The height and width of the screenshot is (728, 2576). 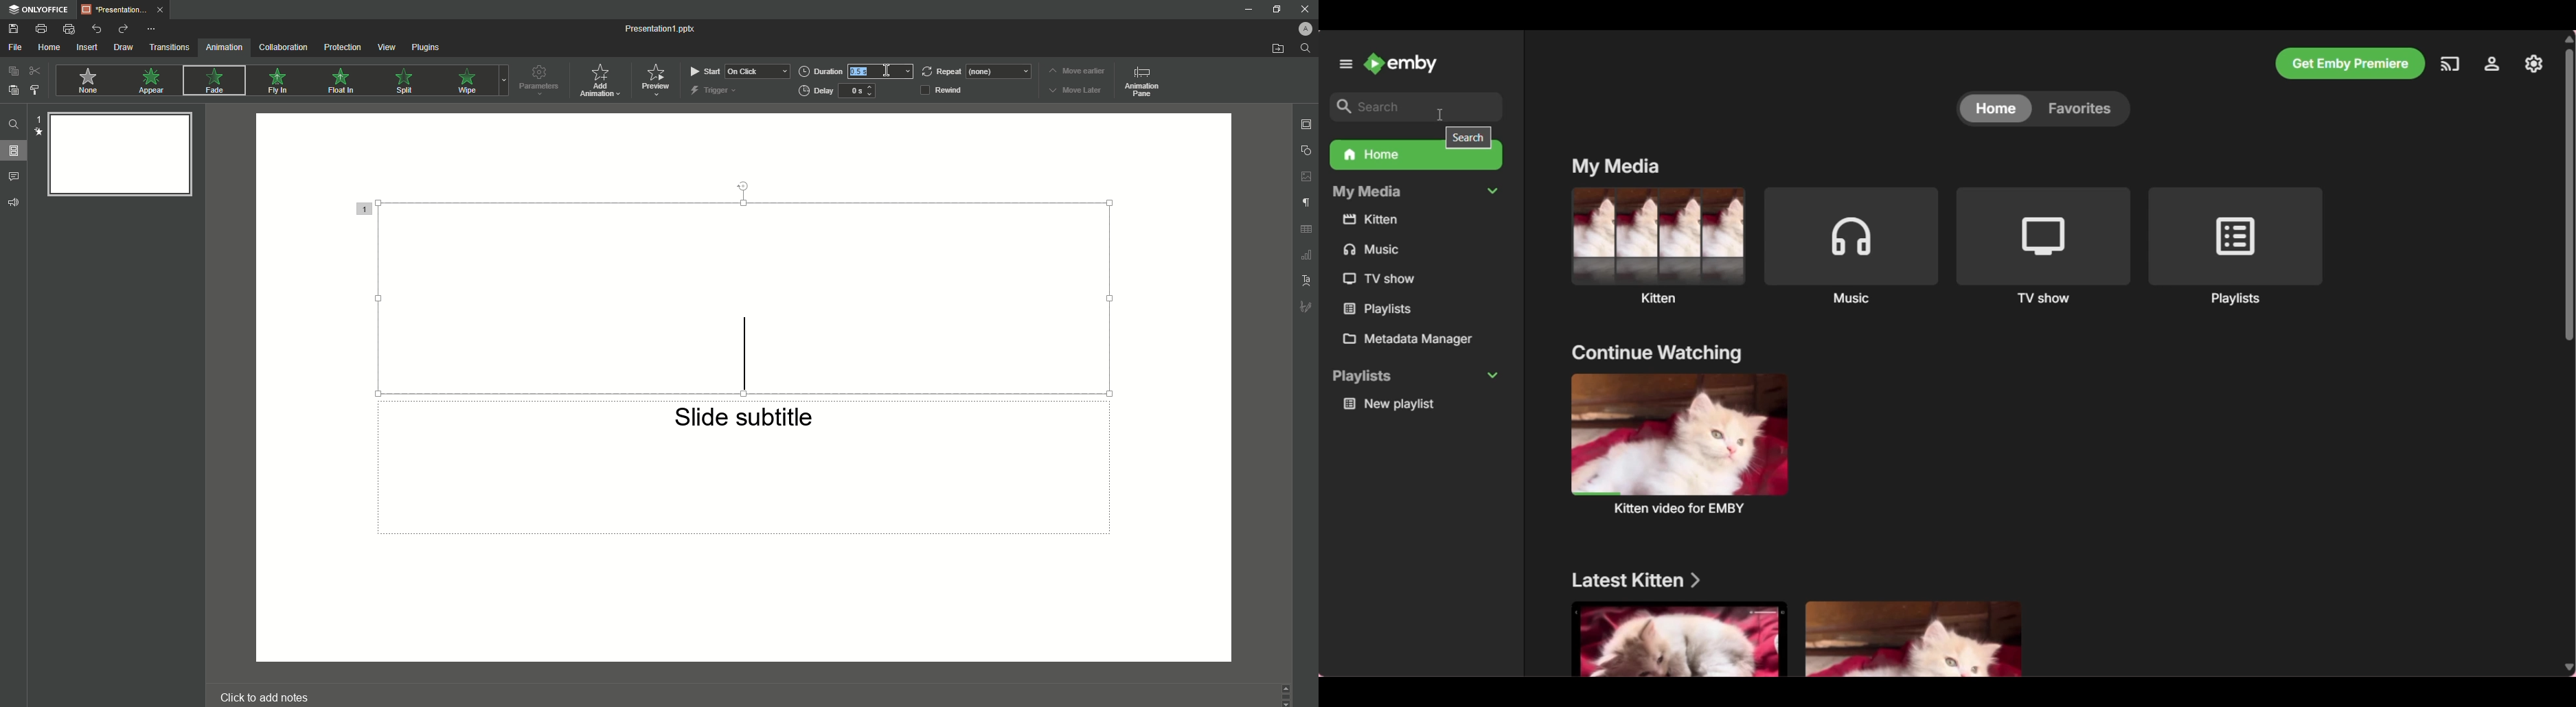 I want to click on Animation pane, so click(x=1140, y=80).